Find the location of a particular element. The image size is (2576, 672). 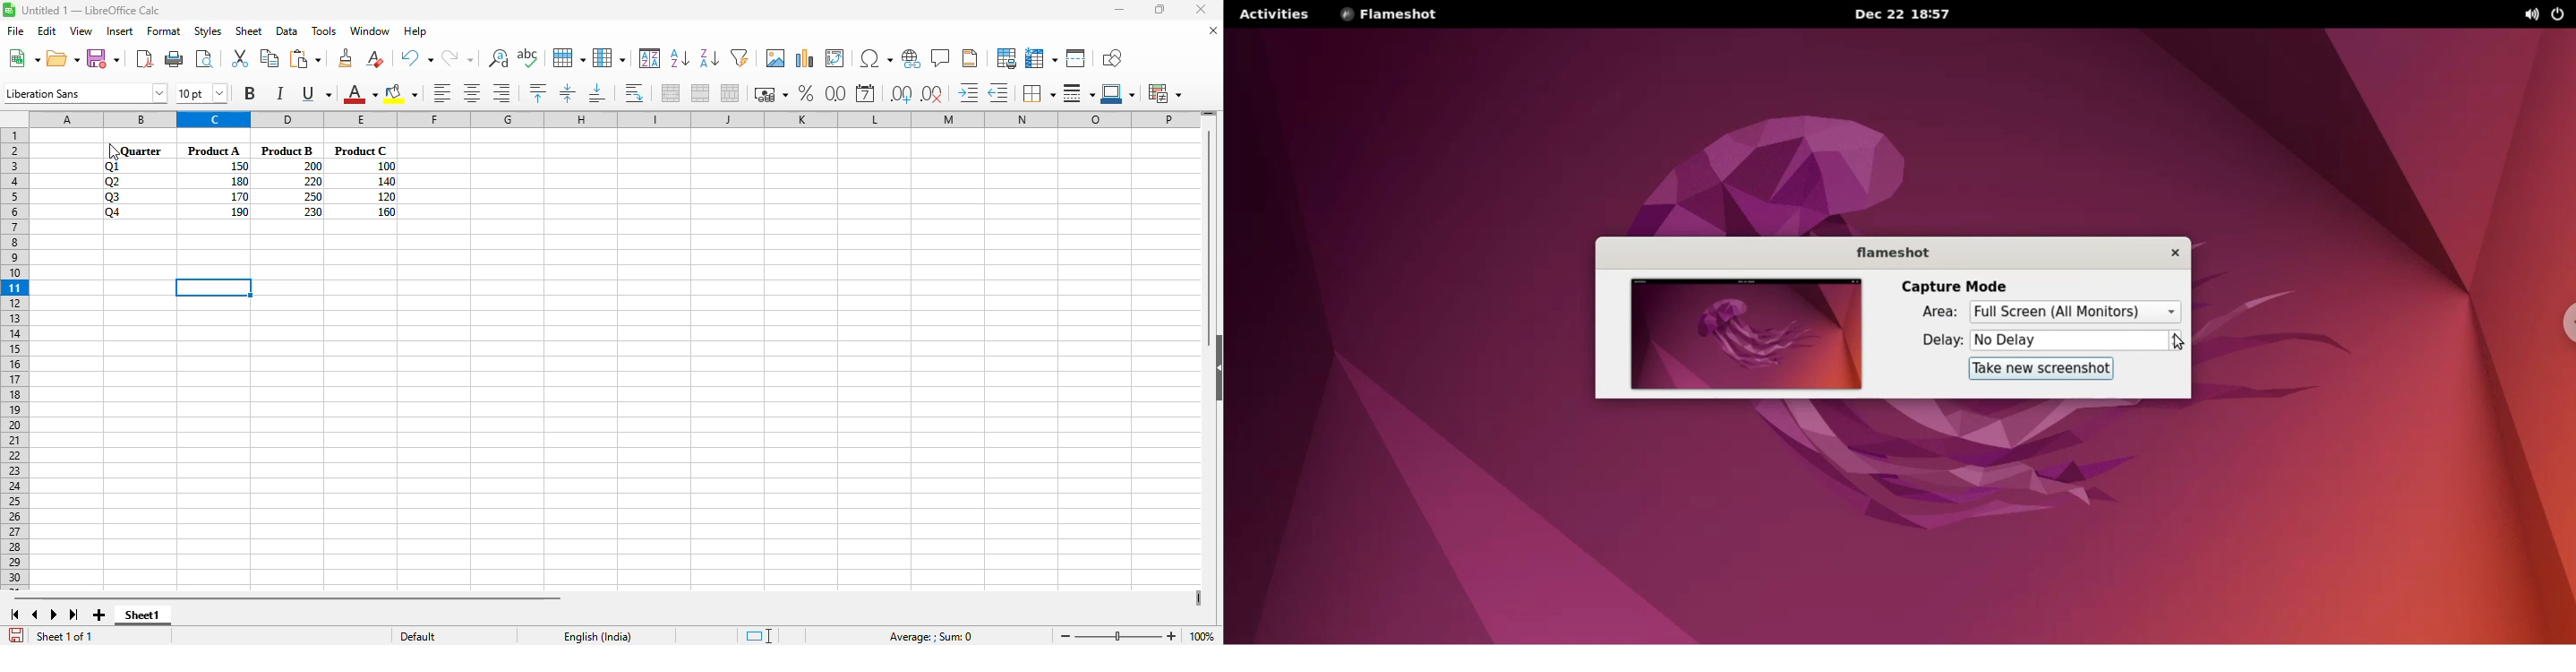

wrap text is located at coordinates (635, 93).